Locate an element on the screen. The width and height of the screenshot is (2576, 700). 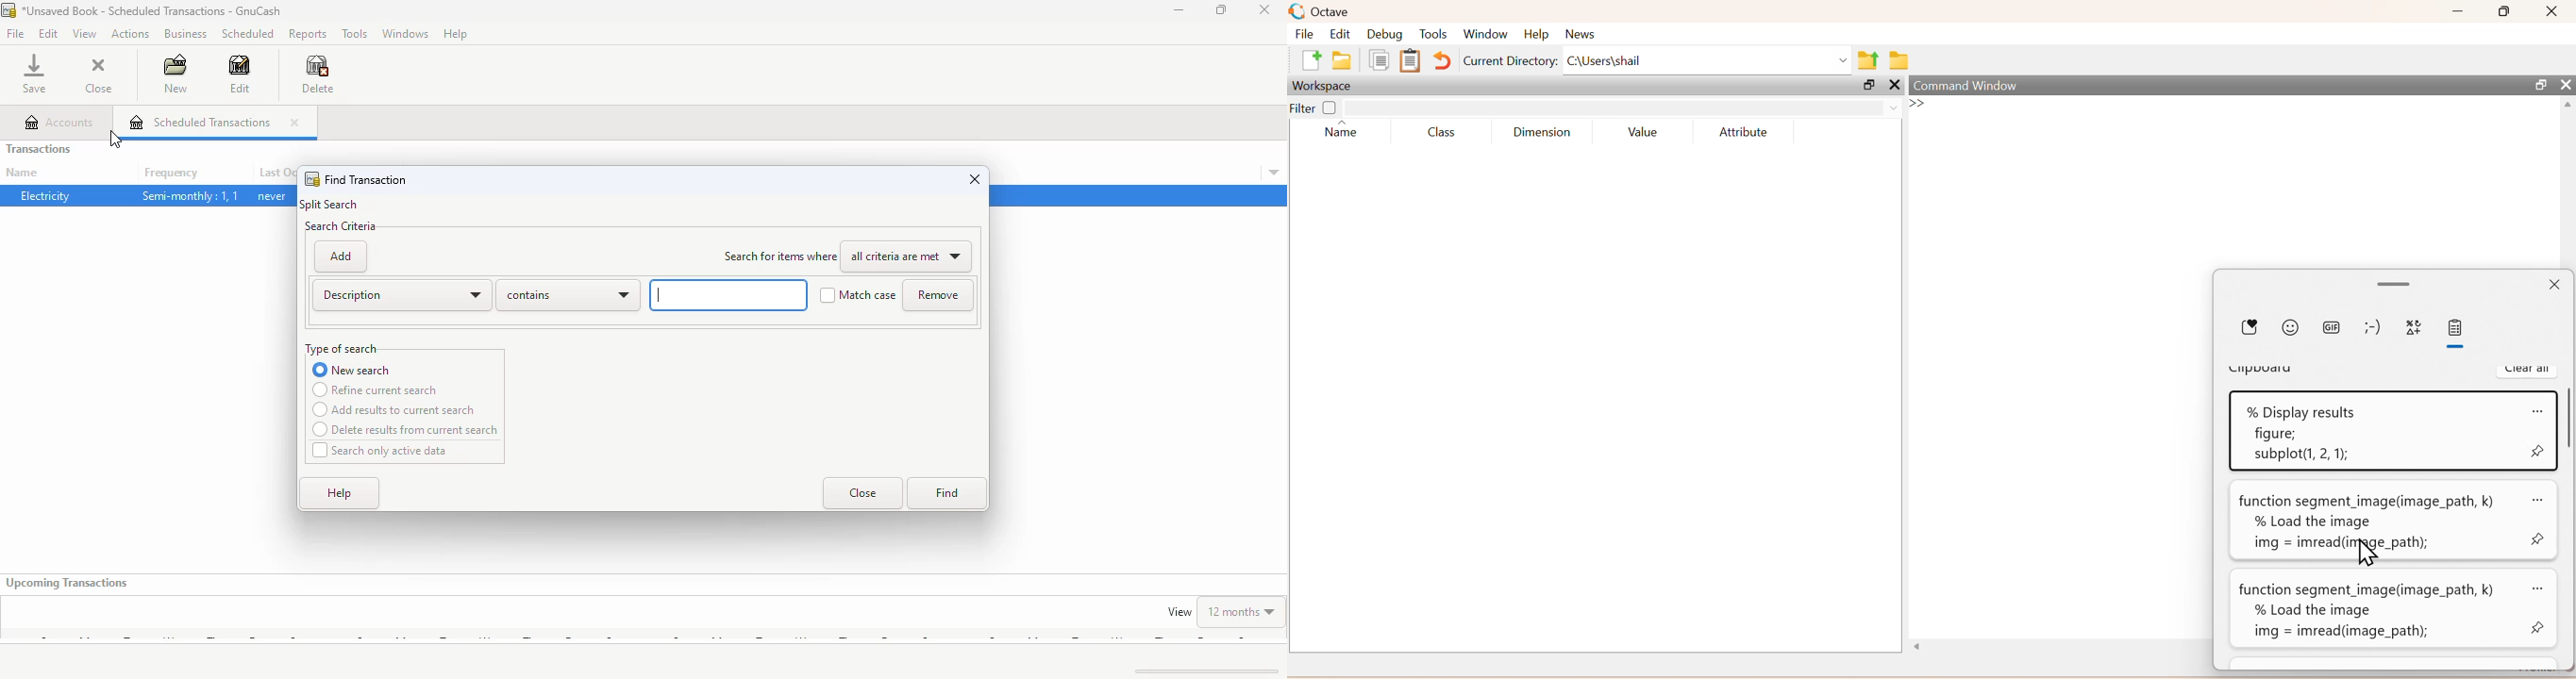
scheduled is located at coordinates (248, 34).